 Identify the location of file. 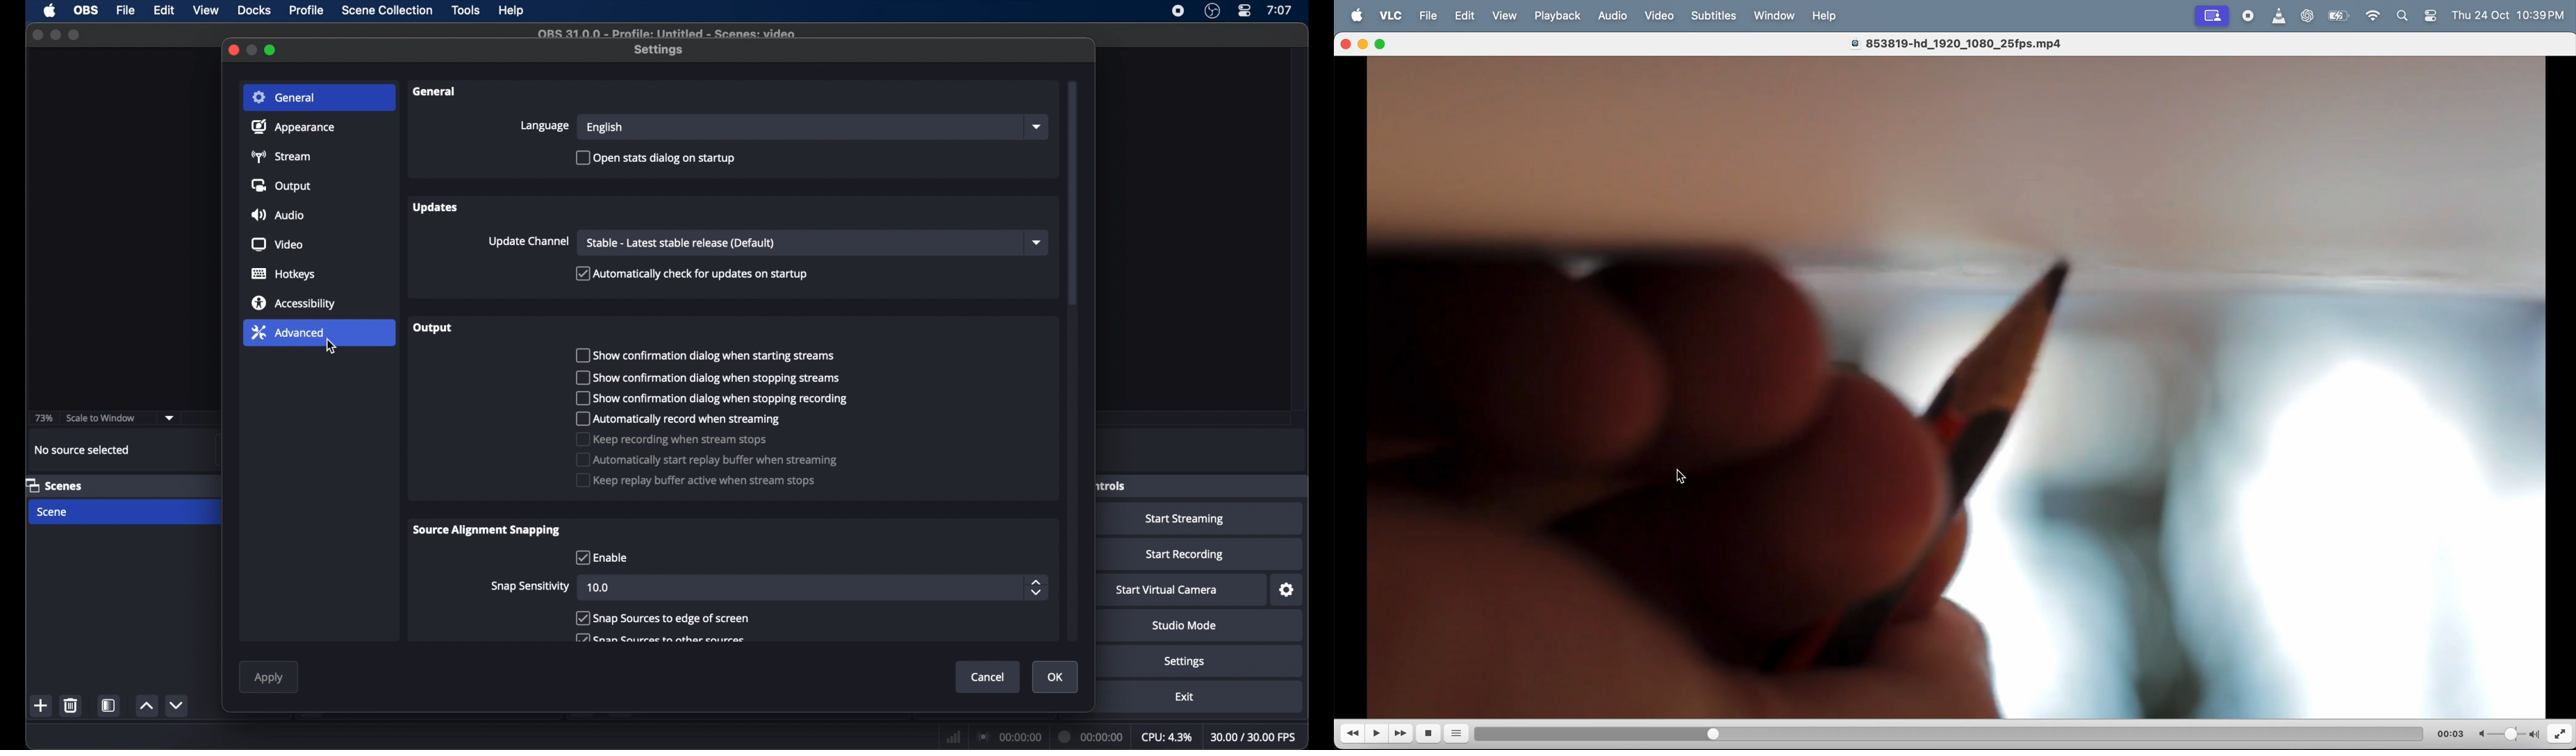
(126, 10).